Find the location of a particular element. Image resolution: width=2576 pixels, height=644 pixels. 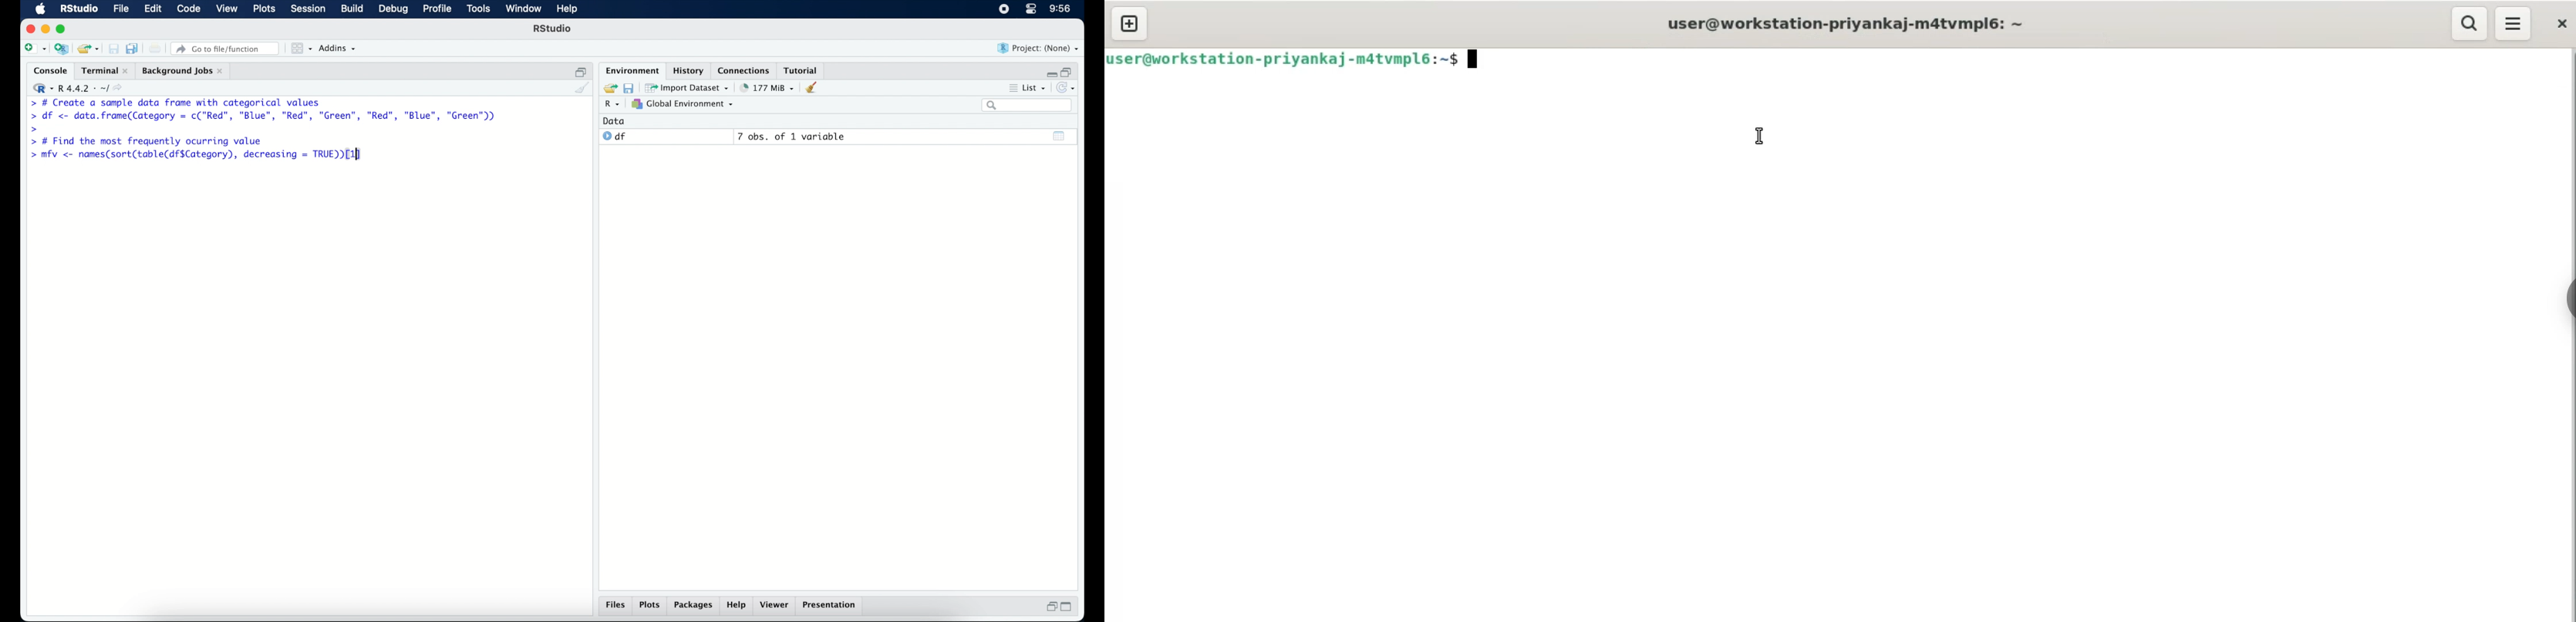

> mfv <- names(sort(table(df$Category), decreasing = TRUE [1] is located at coordinates (198, 155).